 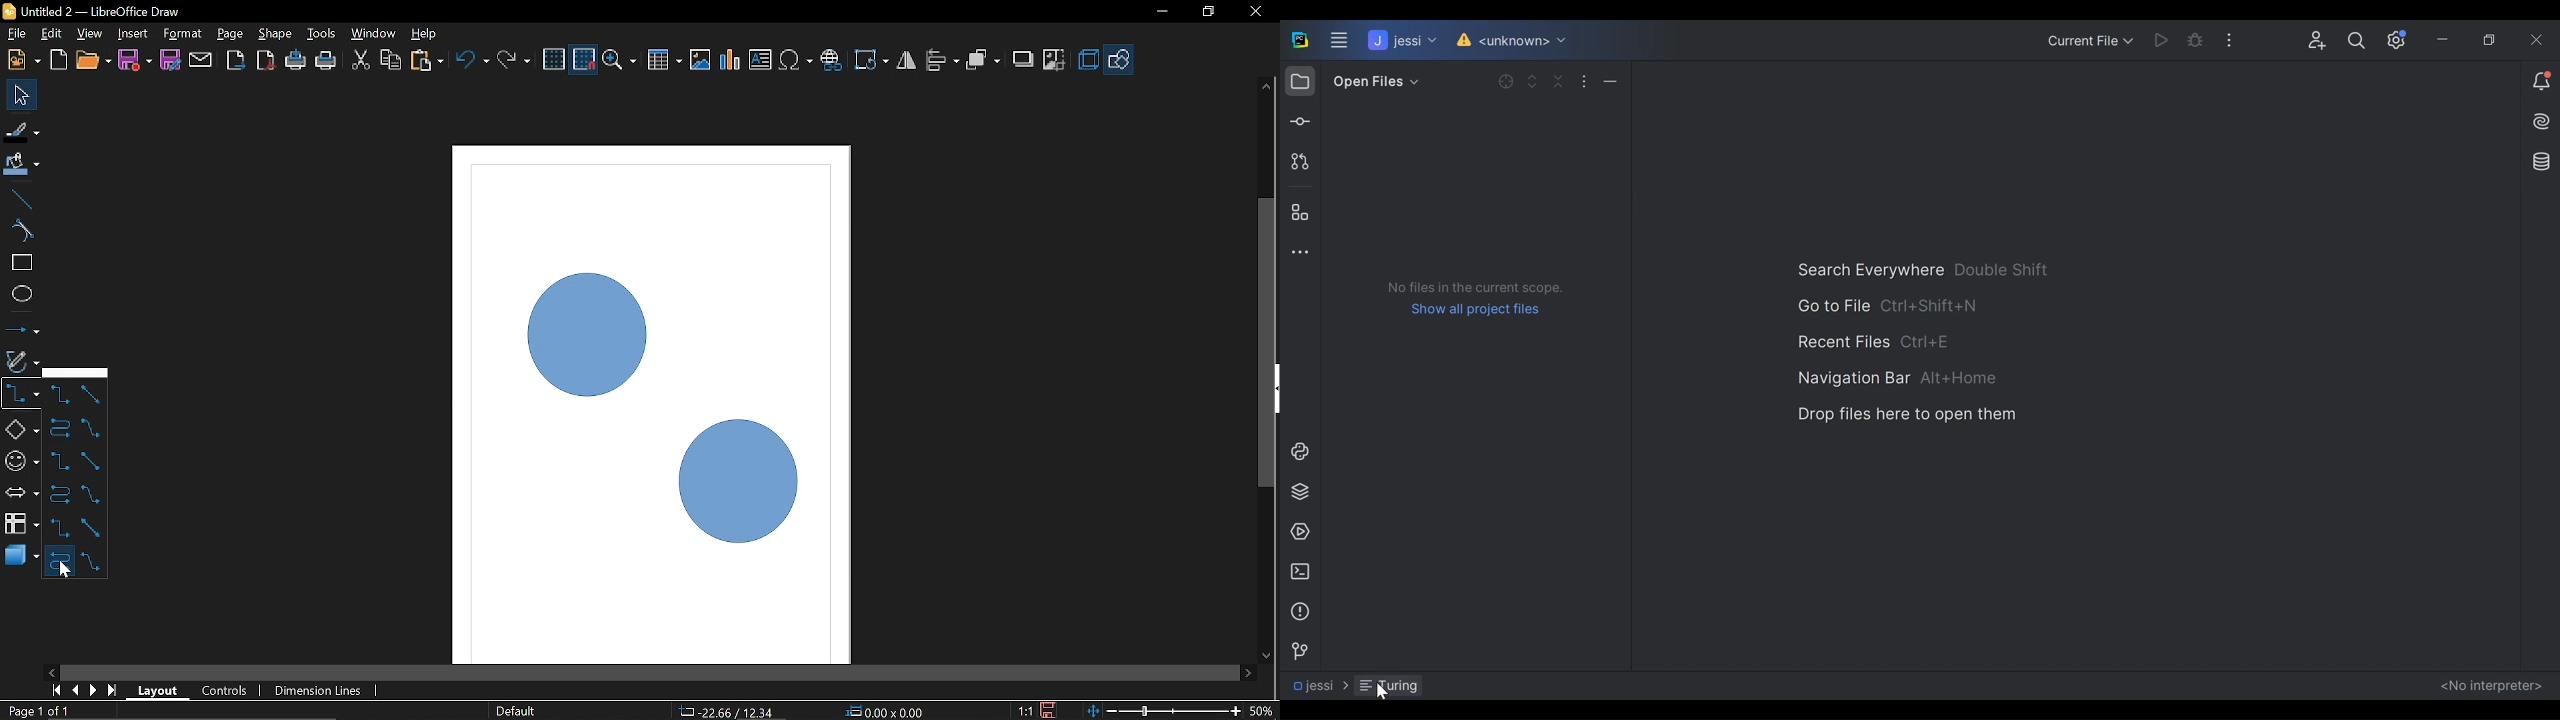 What do you see at coordinates (1157, 15) in the screenshot?
I see `Minimize` at bounding box center [1157, 15].